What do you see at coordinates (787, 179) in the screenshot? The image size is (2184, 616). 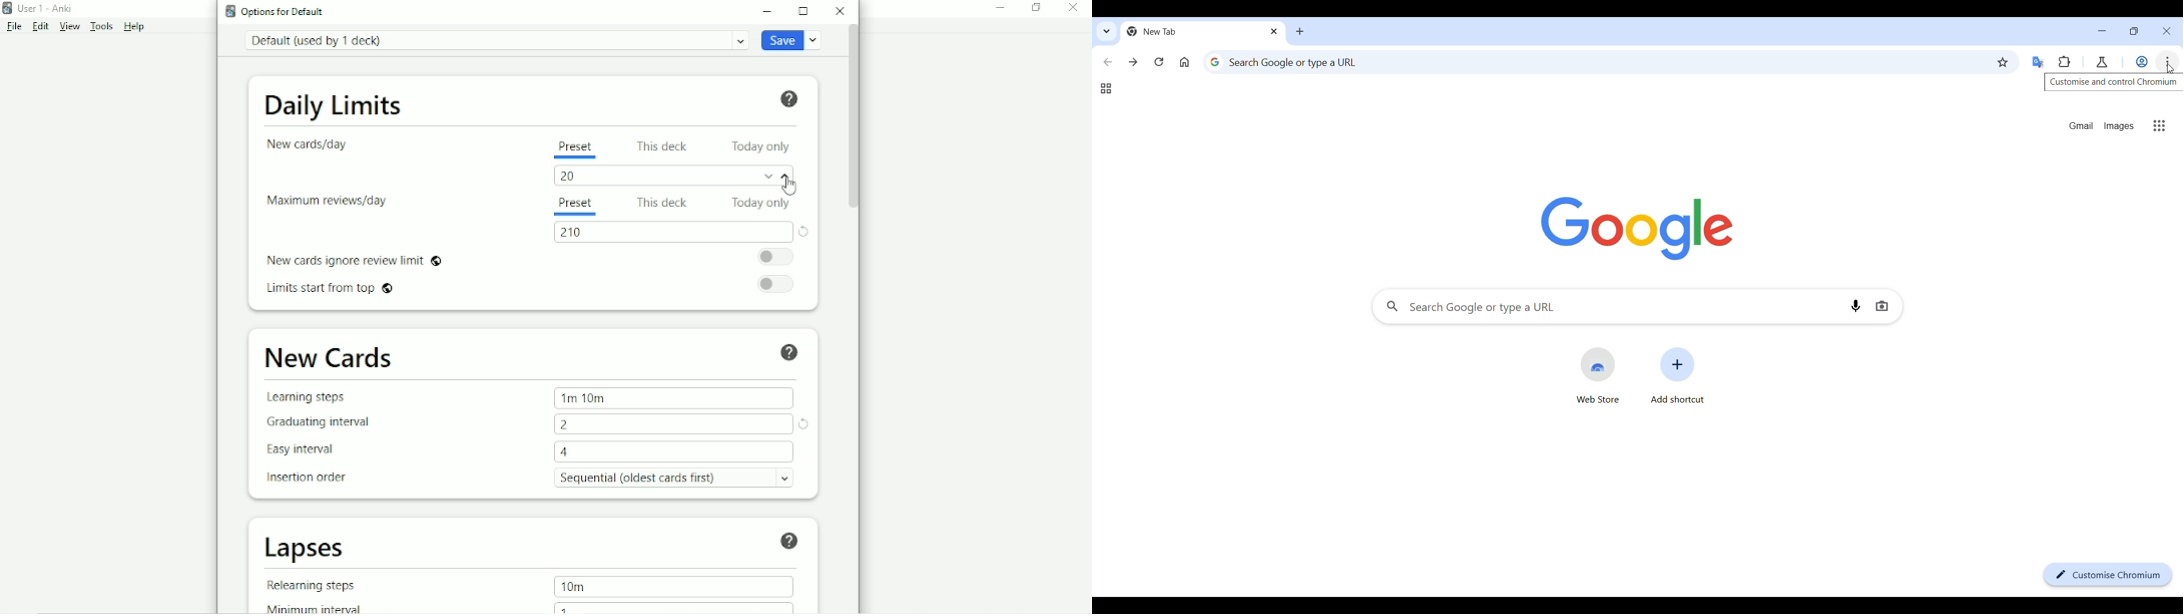 I see `Increment value` at bounding box center [787, 179].